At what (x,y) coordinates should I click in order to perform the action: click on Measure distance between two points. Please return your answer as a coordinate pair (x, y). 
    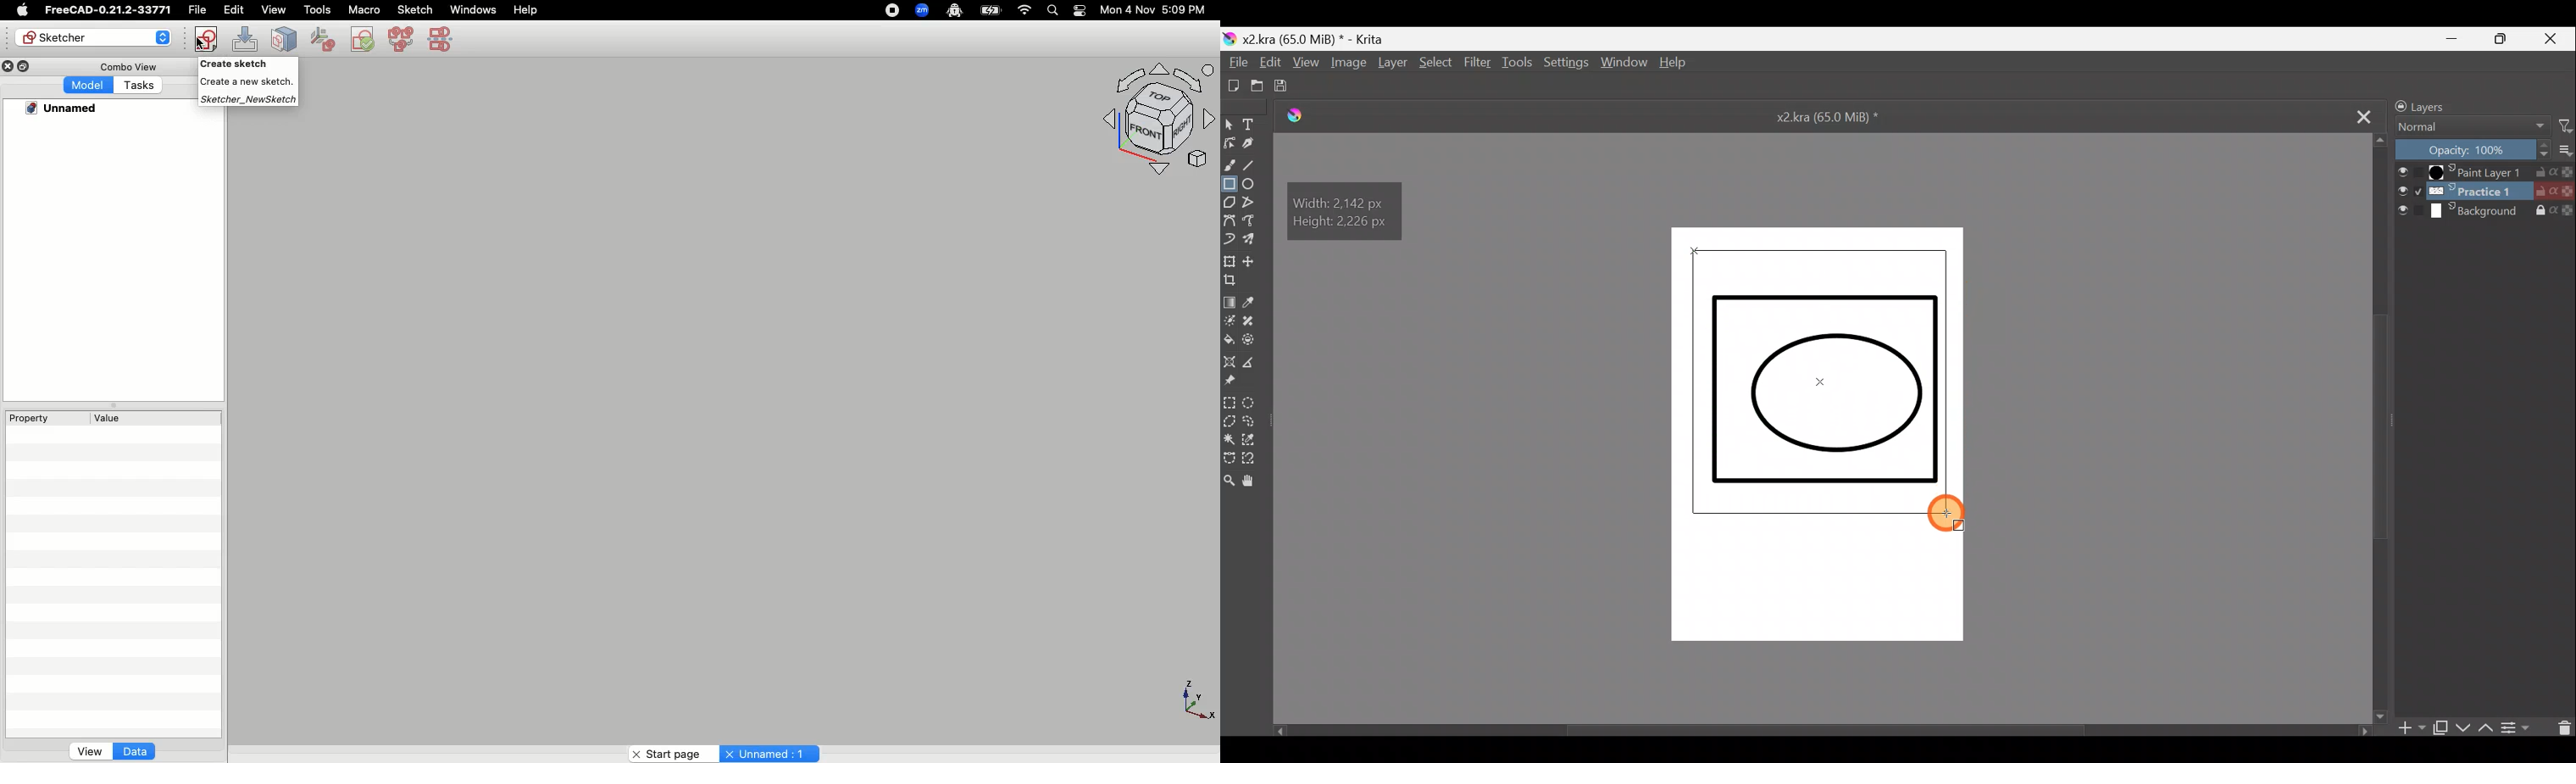
    Looking at the image, I should click on (1251, 360).